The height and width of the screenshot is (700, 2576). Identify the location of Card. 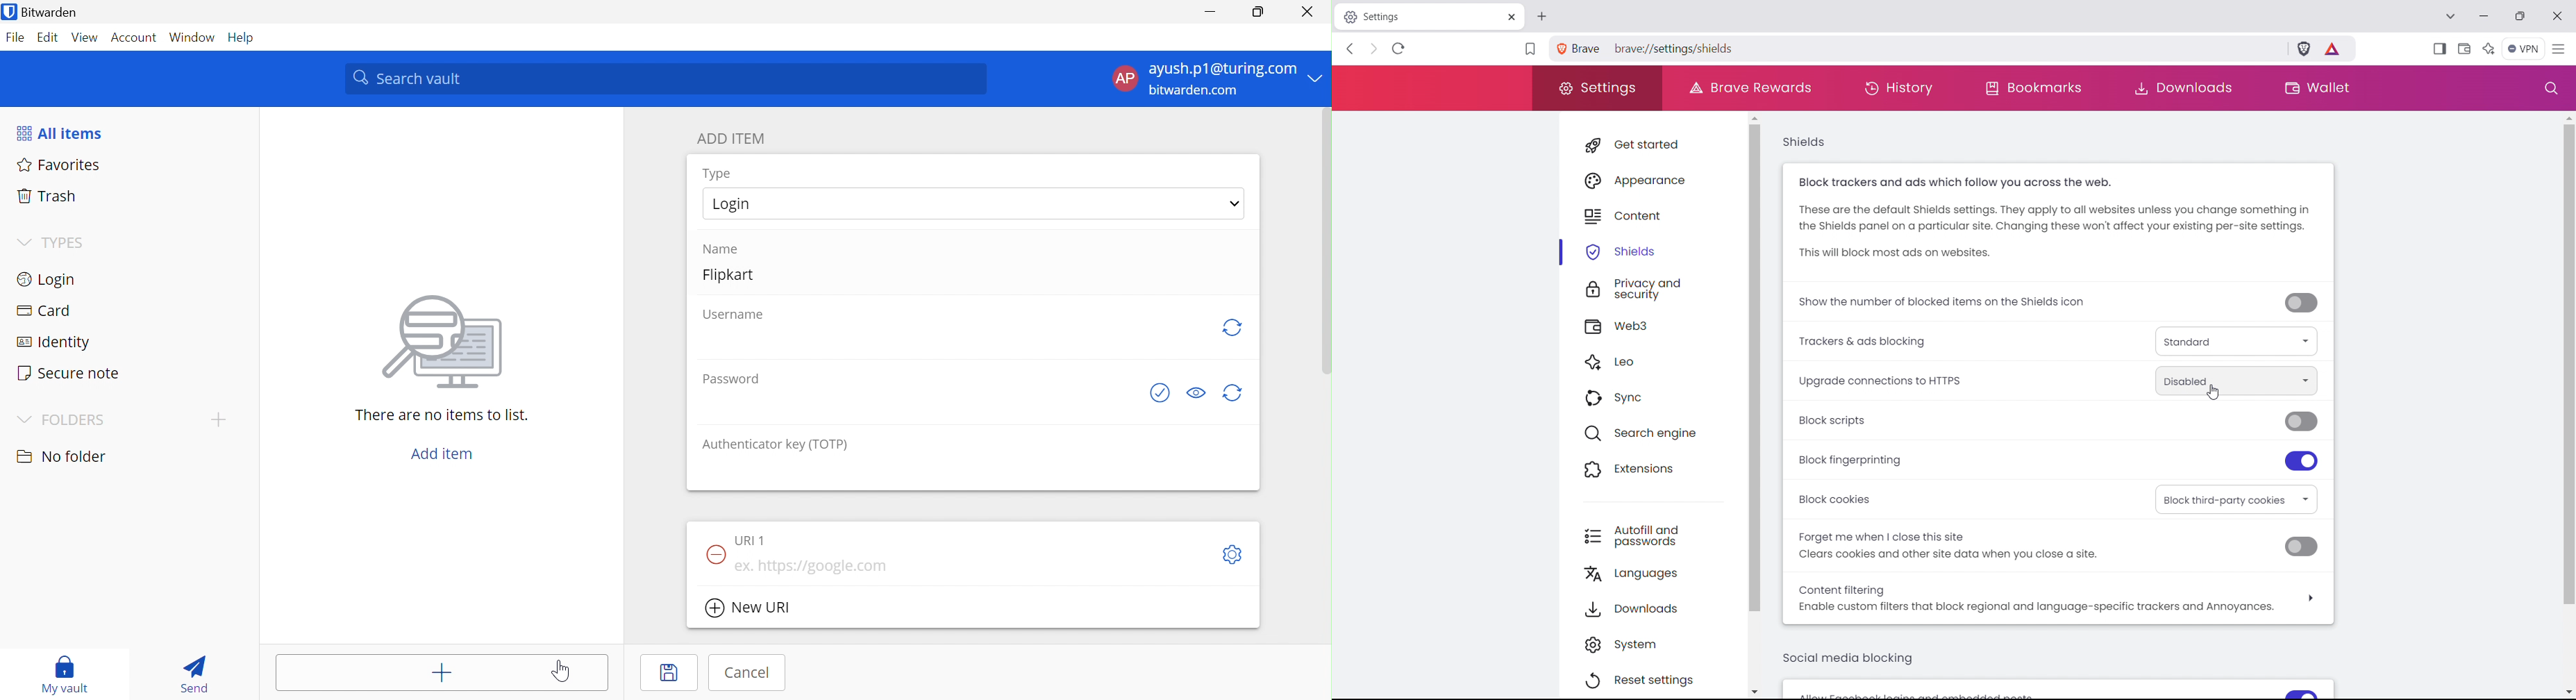
(47, 311).